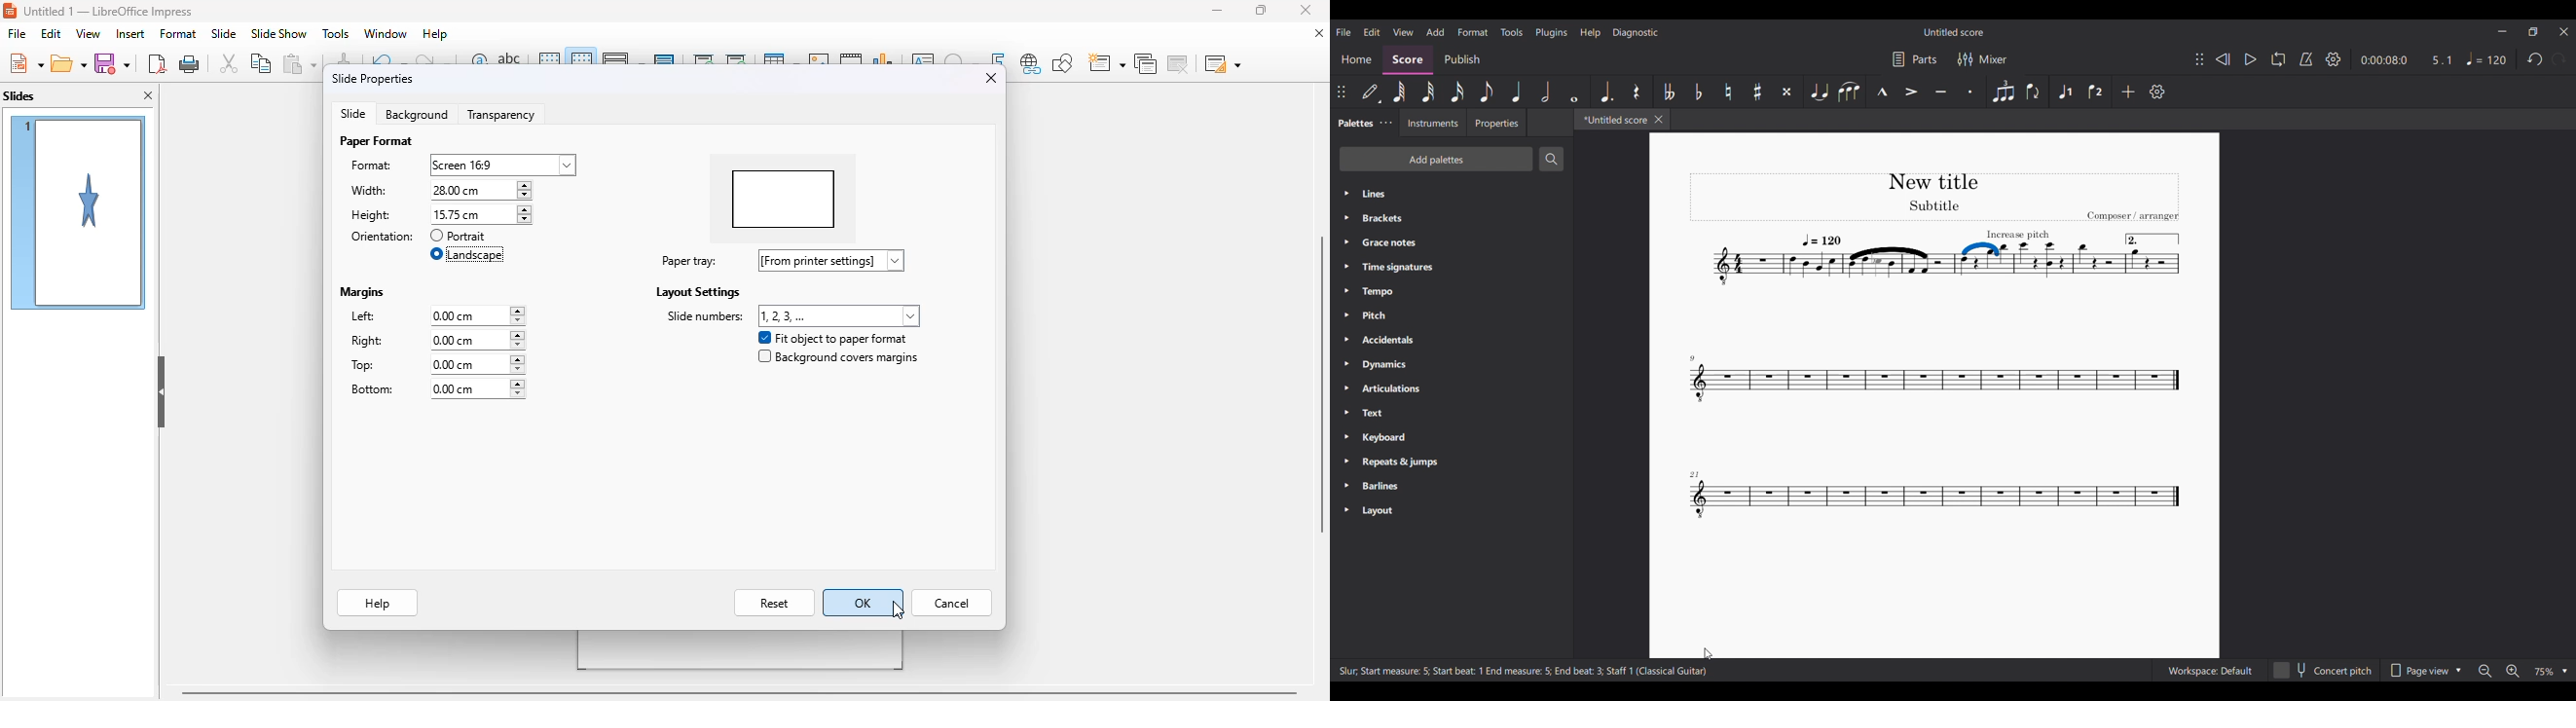 The image size is (2576, 728). I want to click on Dynamics, so click(1451, 364).